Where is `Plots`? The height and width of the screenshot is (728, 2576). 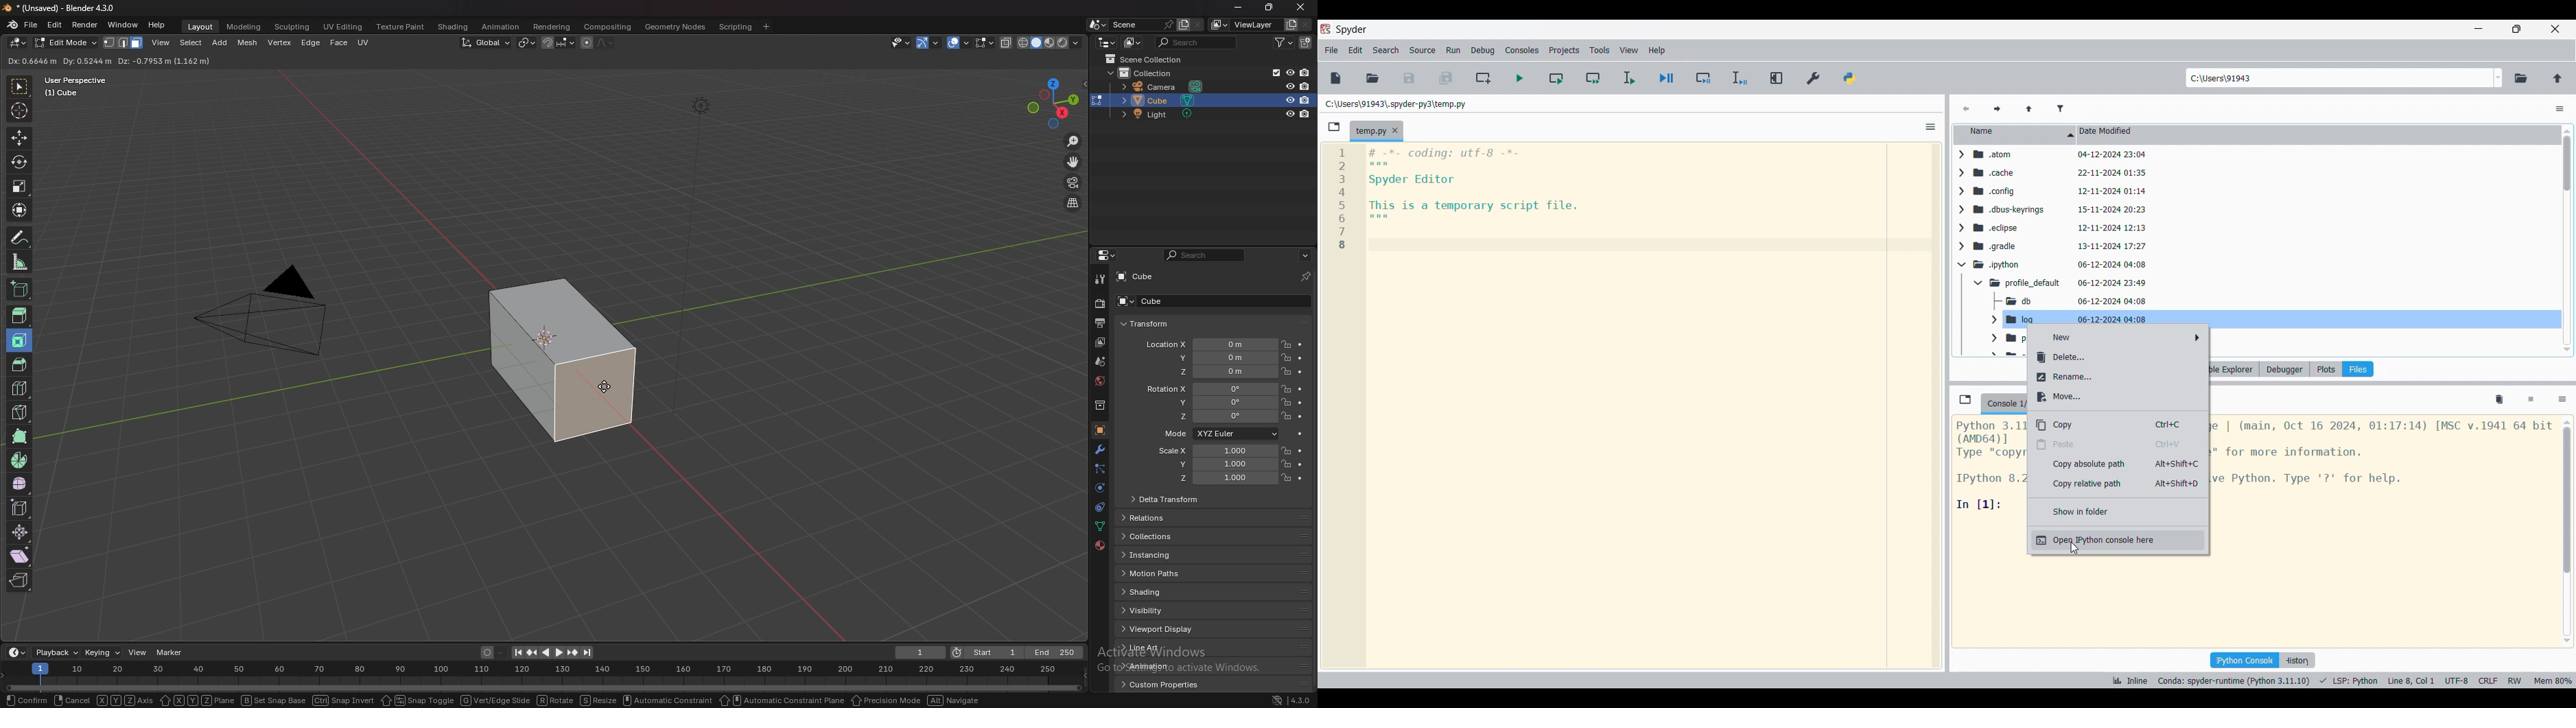 Plots is located at coordinates (2326, 369).